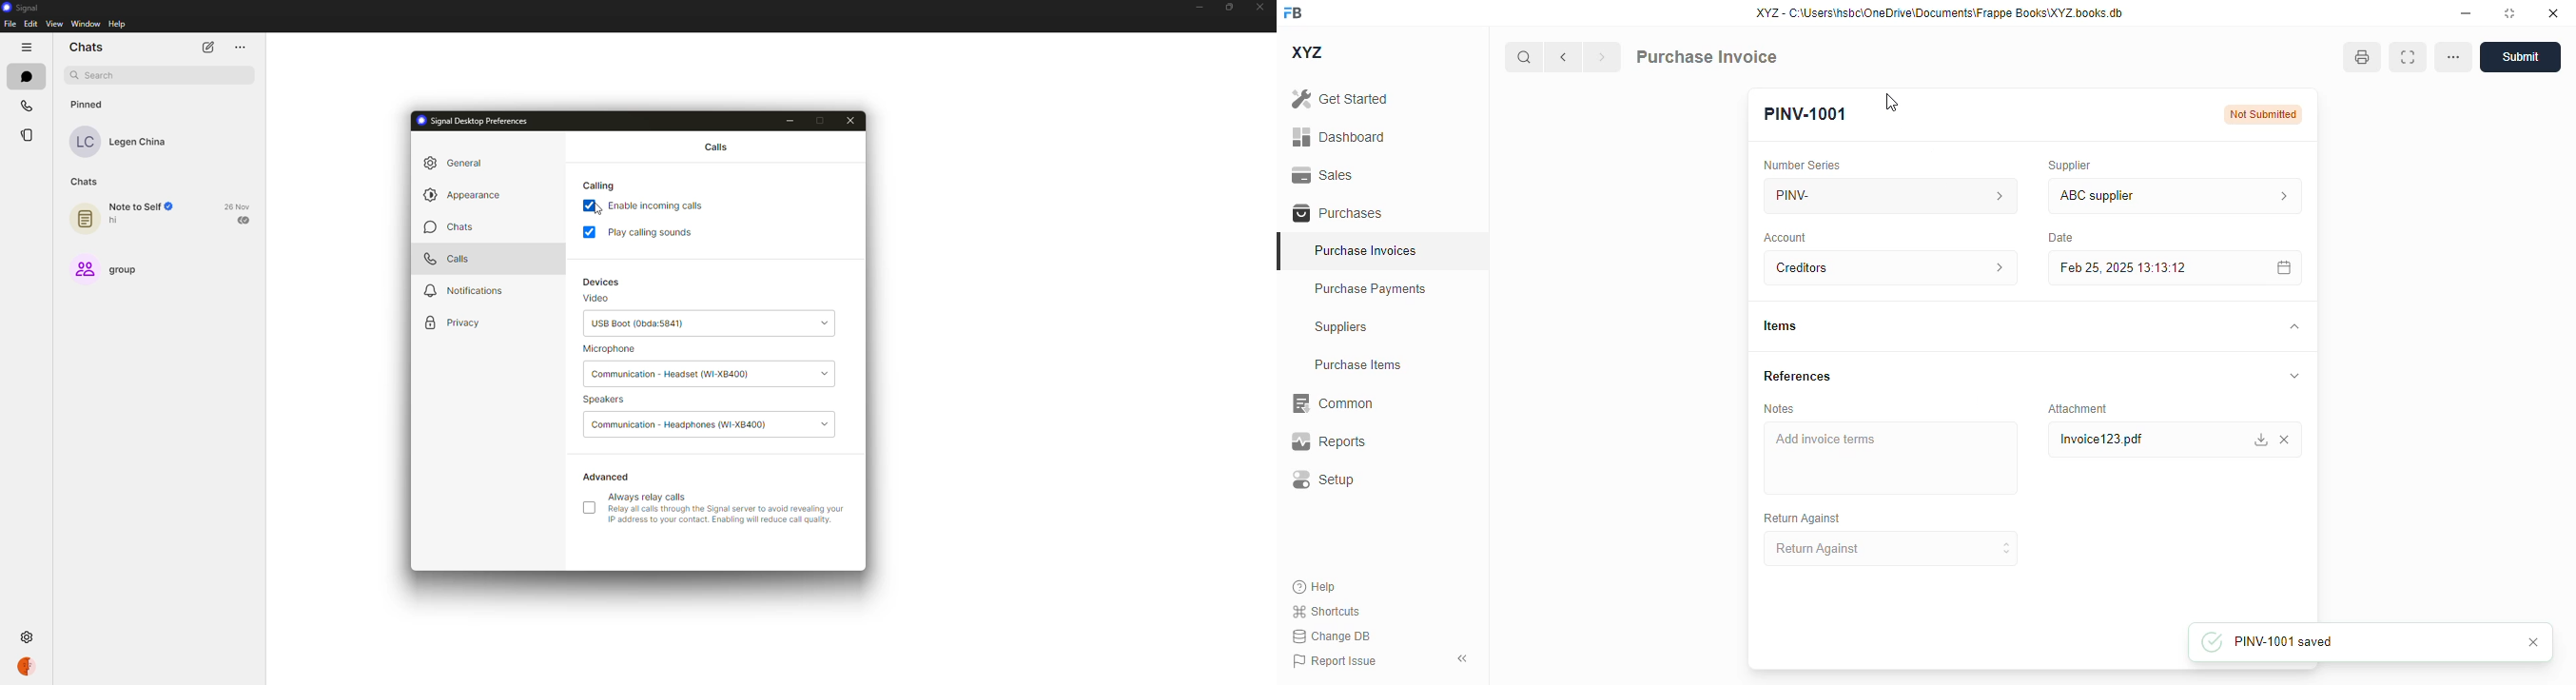  I want to click on enable incoming calls, so click(663, 207).